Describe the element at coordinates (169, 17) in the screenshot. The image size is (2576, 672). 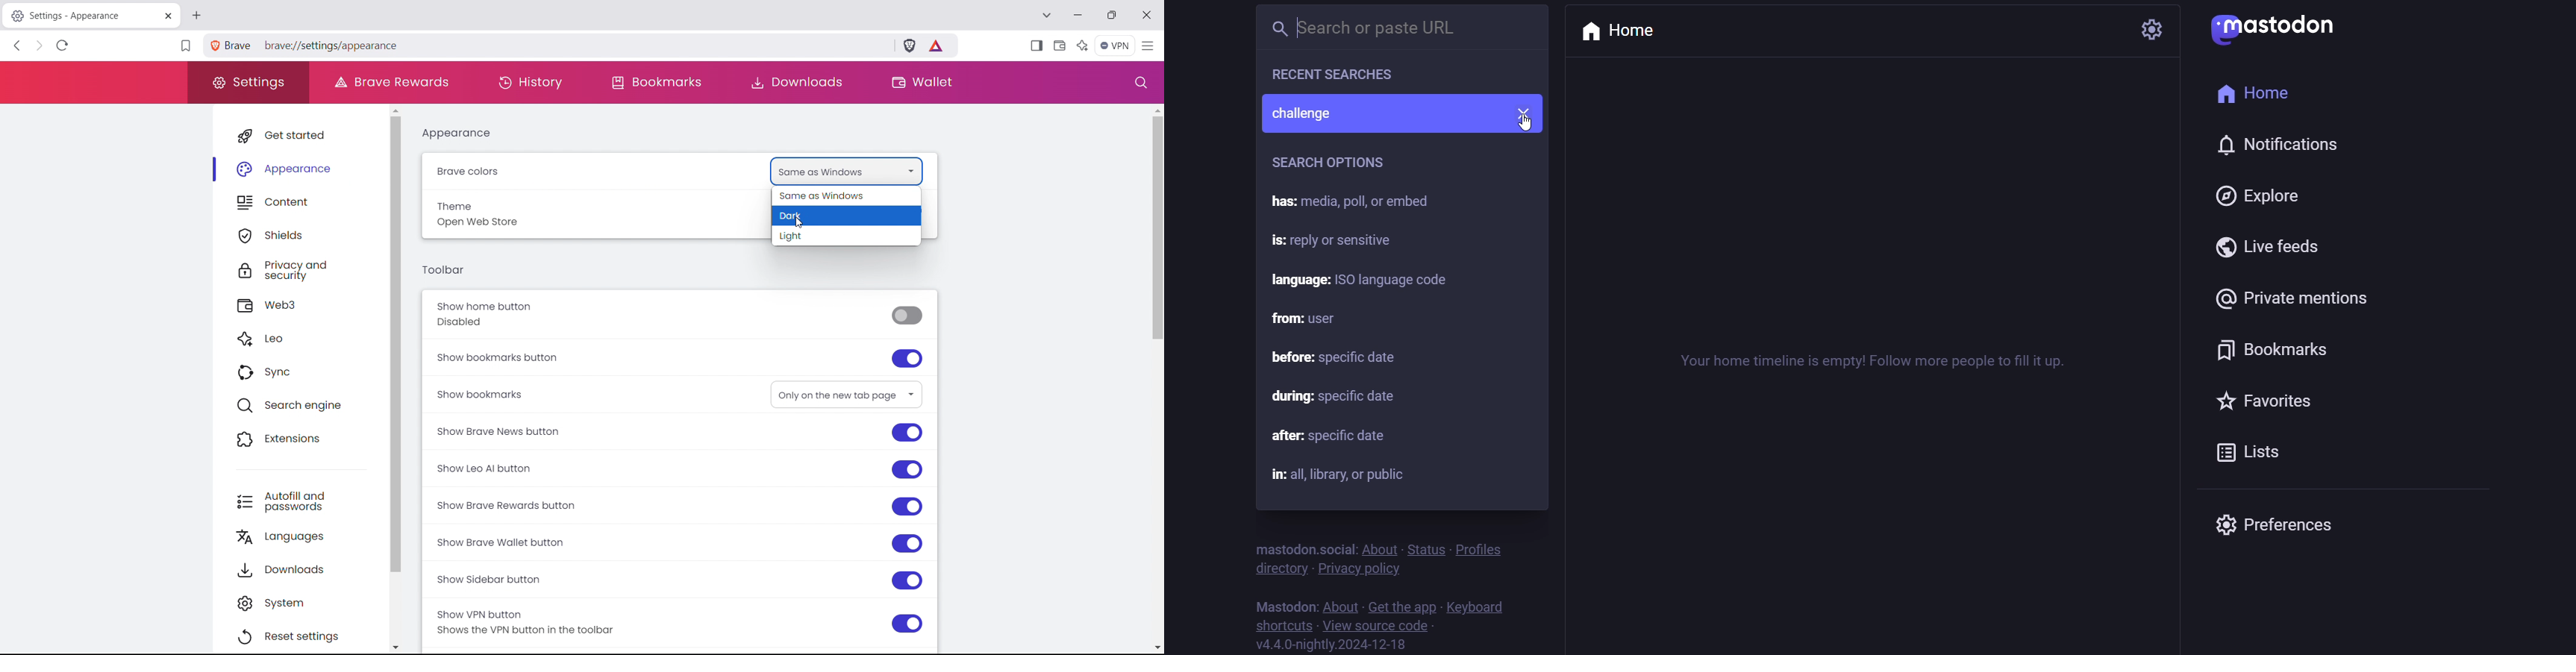
I see `close tab` at that location.